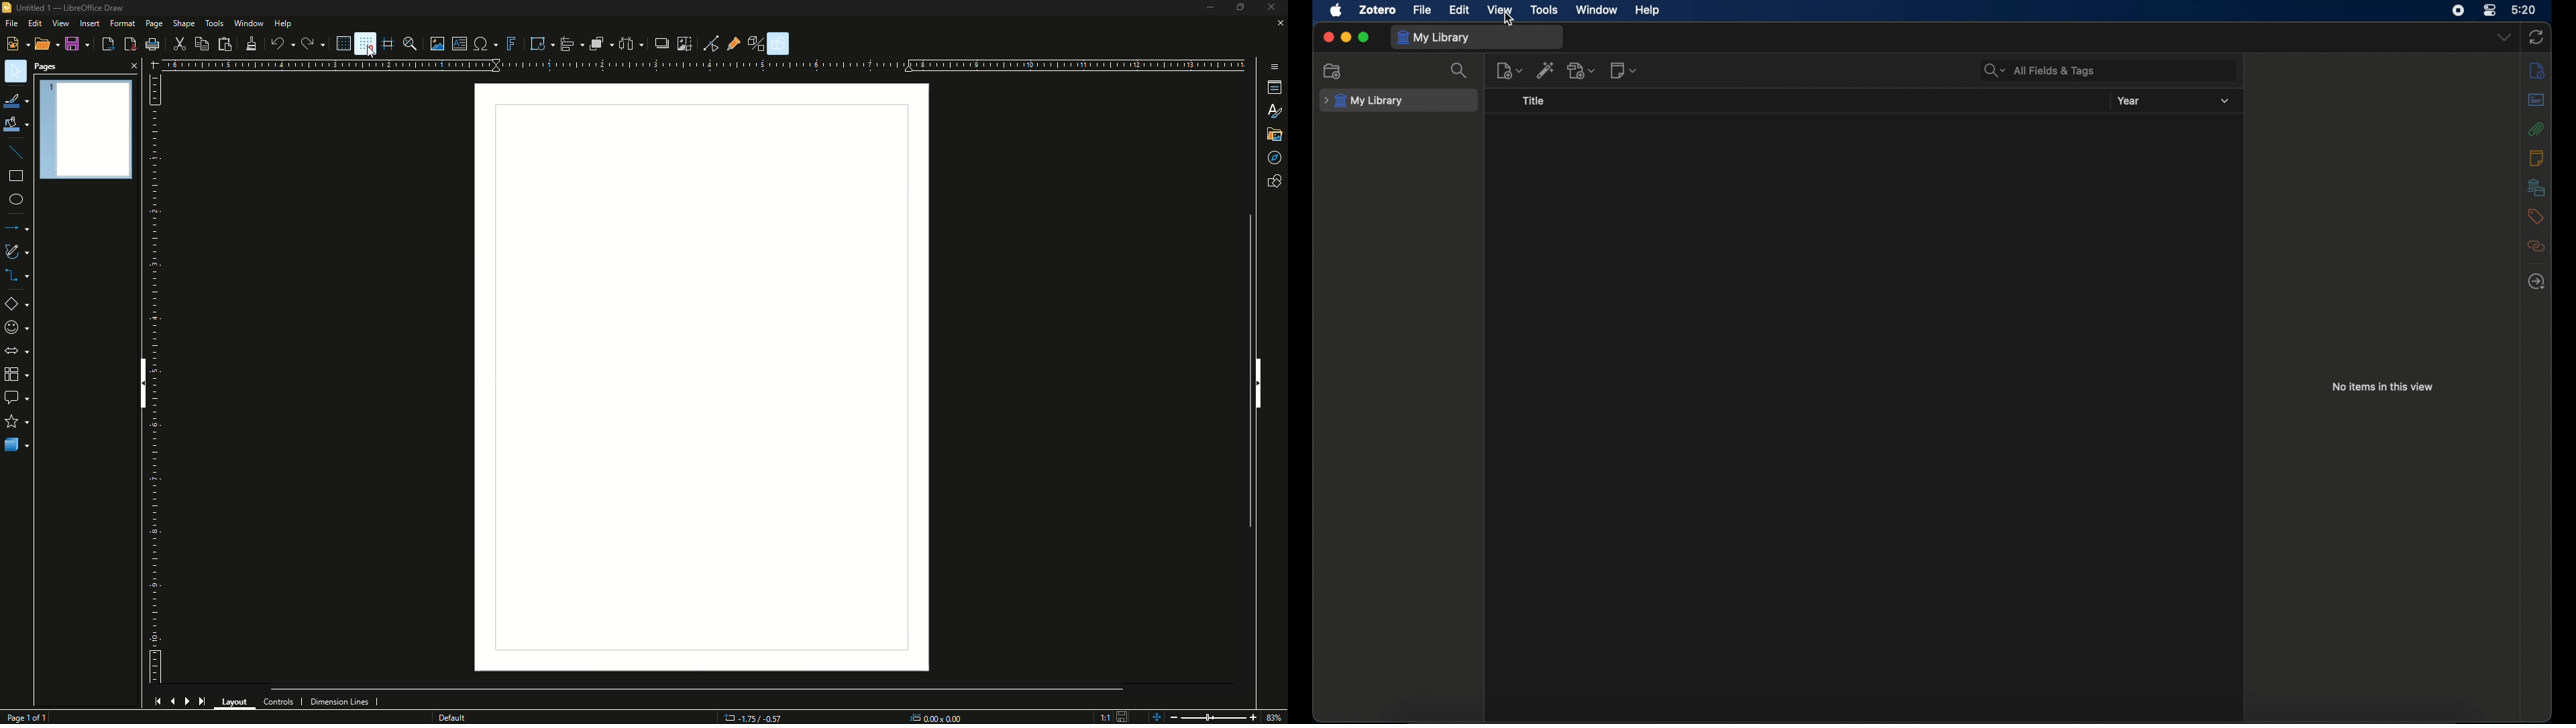 This screenshot has width=2576, height=728. I want to click on Save Icon, so click(1113, 714).